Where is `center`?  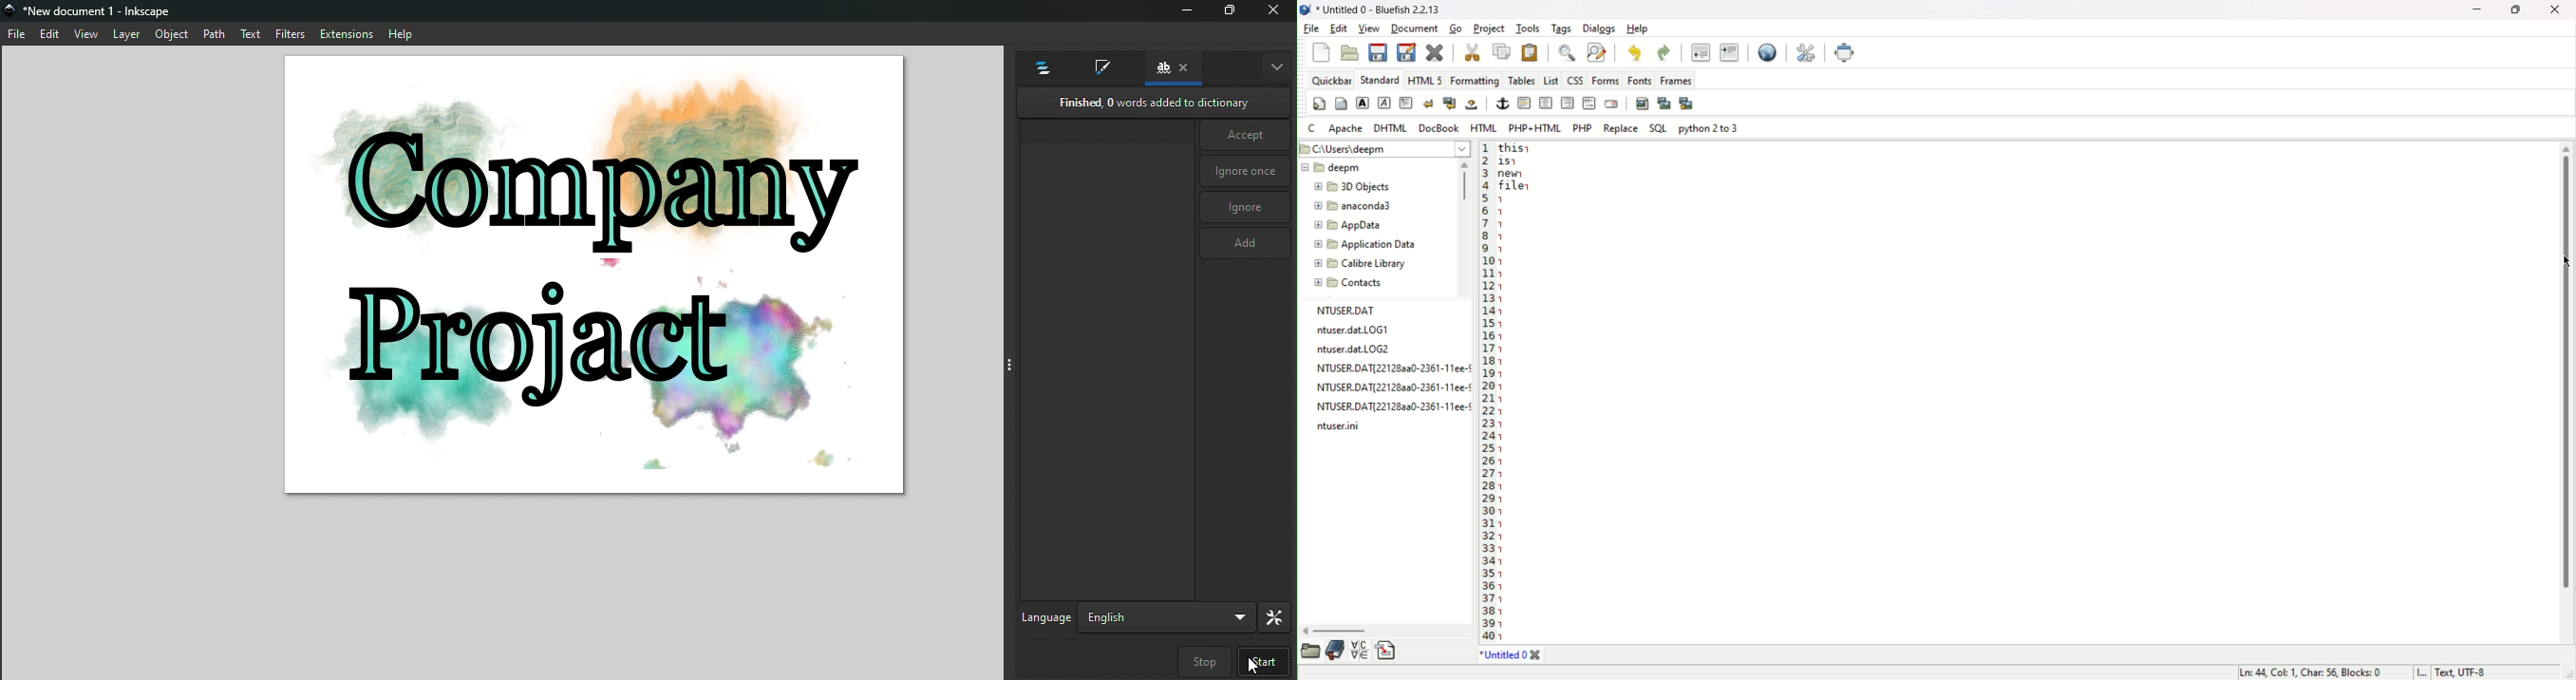
center is located at coordinates (1547, 103).